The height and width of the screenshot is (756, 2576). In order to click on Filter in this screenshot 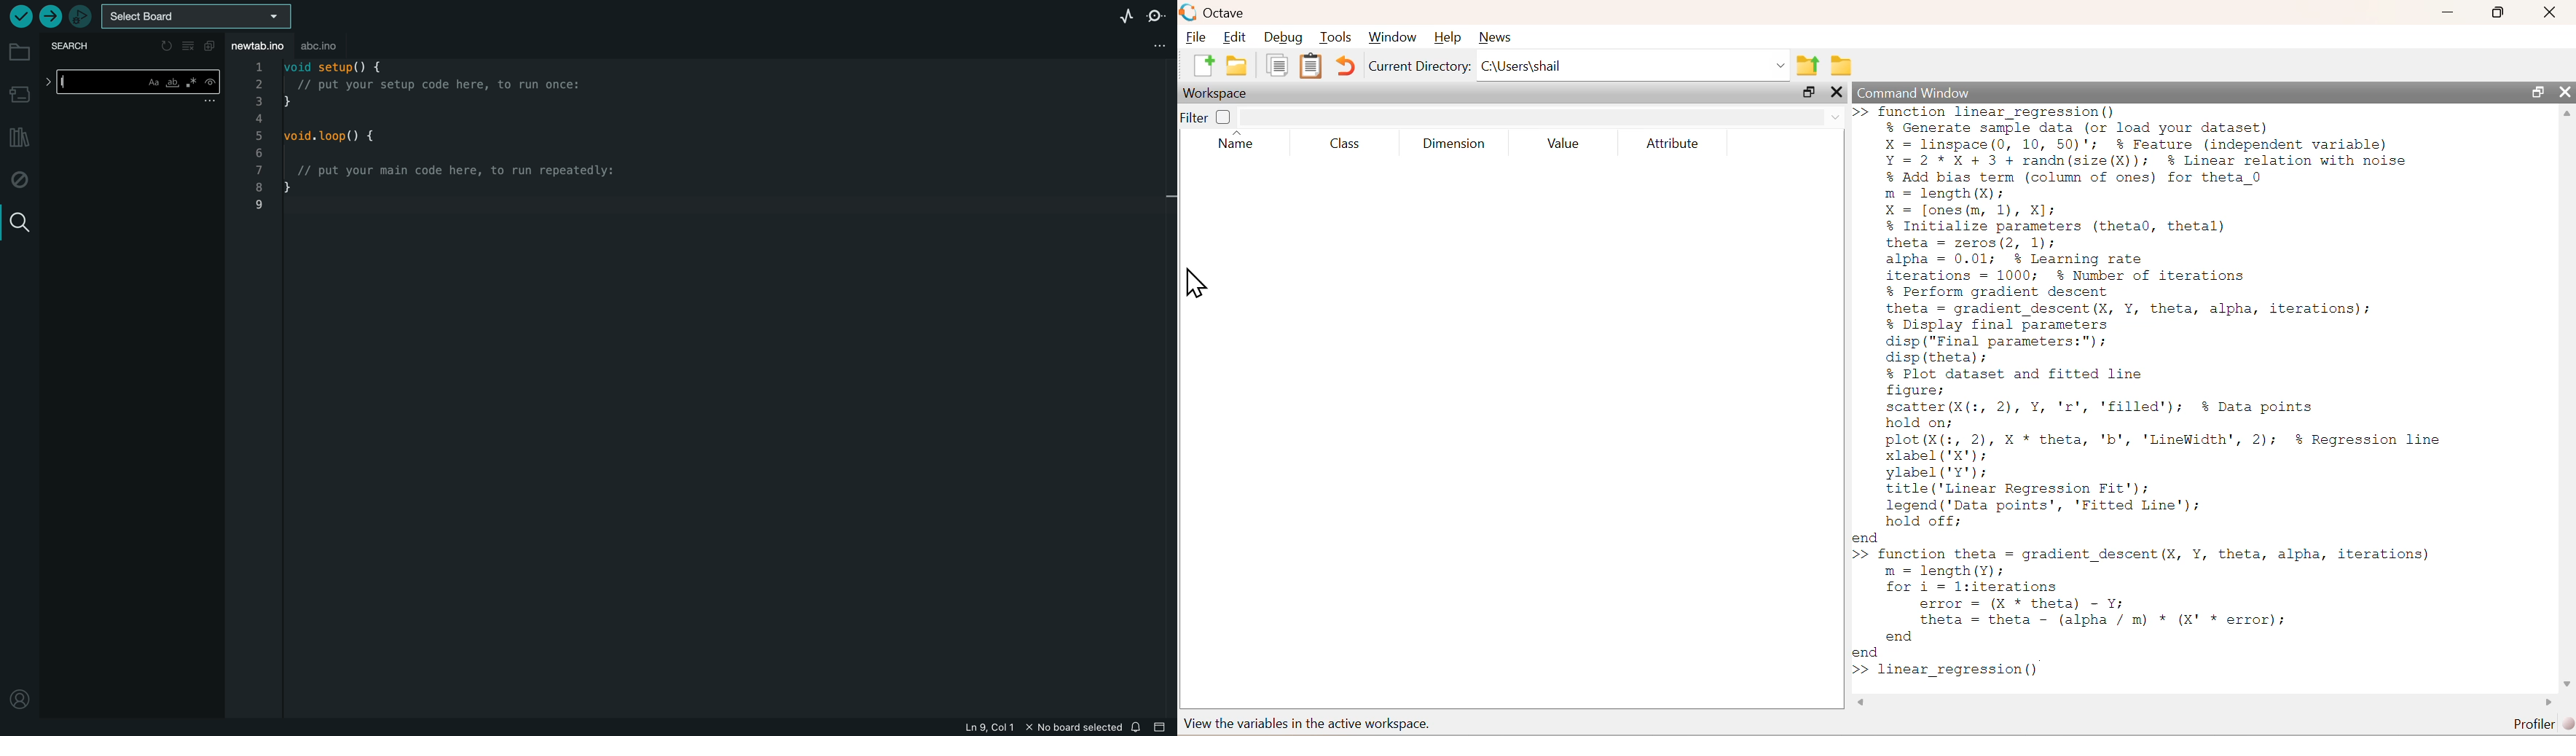, I will do `click(1206, 117)`.